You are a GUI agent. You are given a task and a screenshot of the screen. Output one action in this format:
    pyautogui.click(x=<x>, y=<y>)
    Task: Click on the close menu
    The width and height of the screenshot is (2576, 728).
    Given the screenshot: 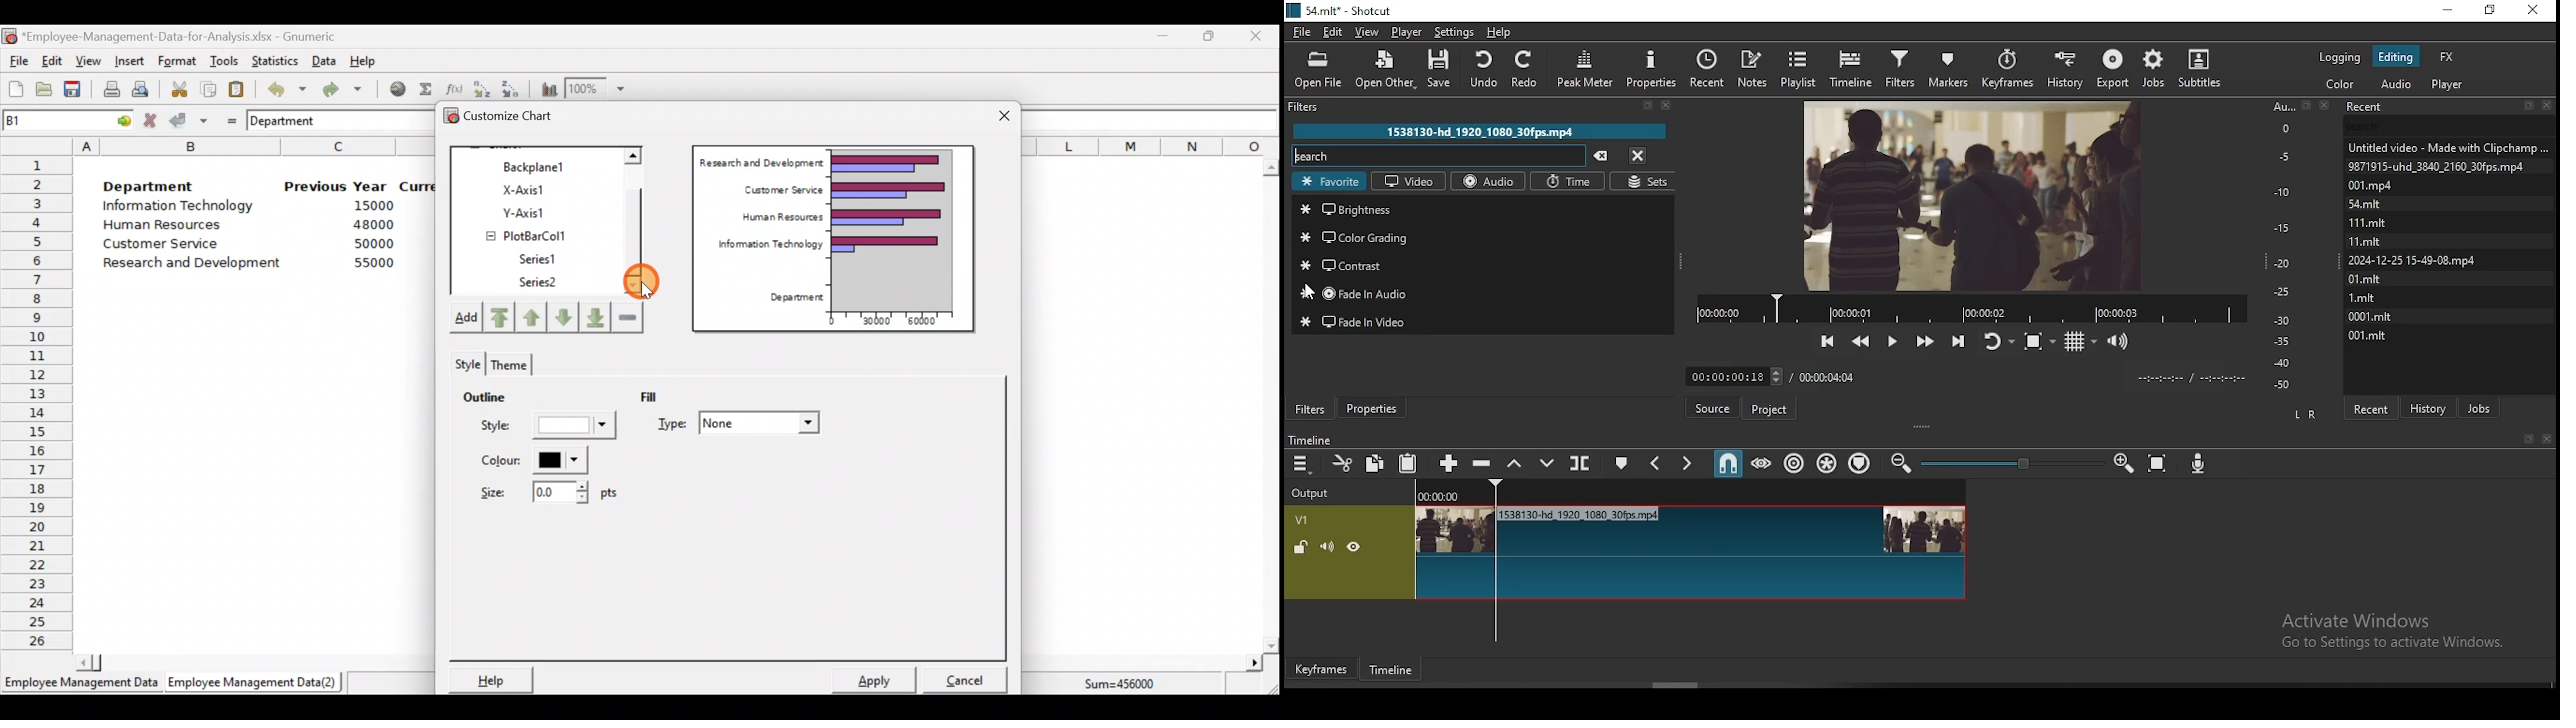 What is the action you would take?
    pyautogui.click(x=1639, y=154)
    